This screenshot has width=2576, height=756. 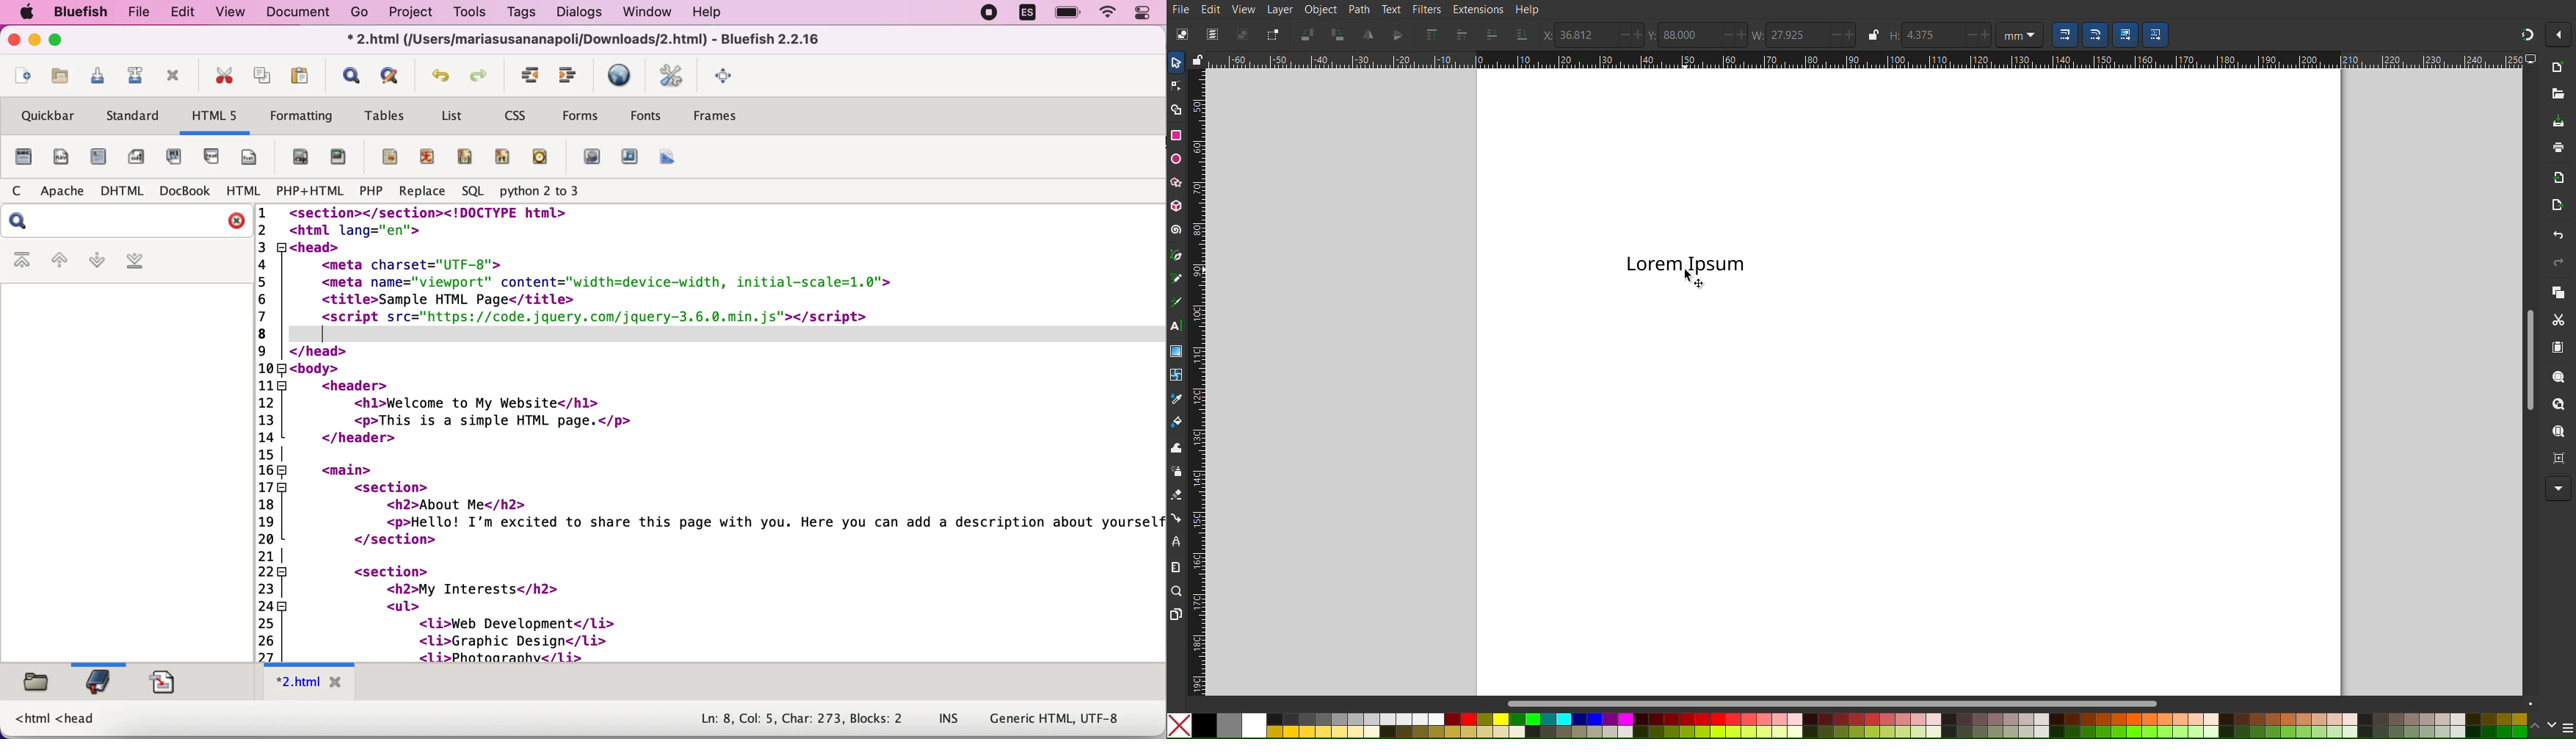 I want to click on list, so click(x=456, y=115).